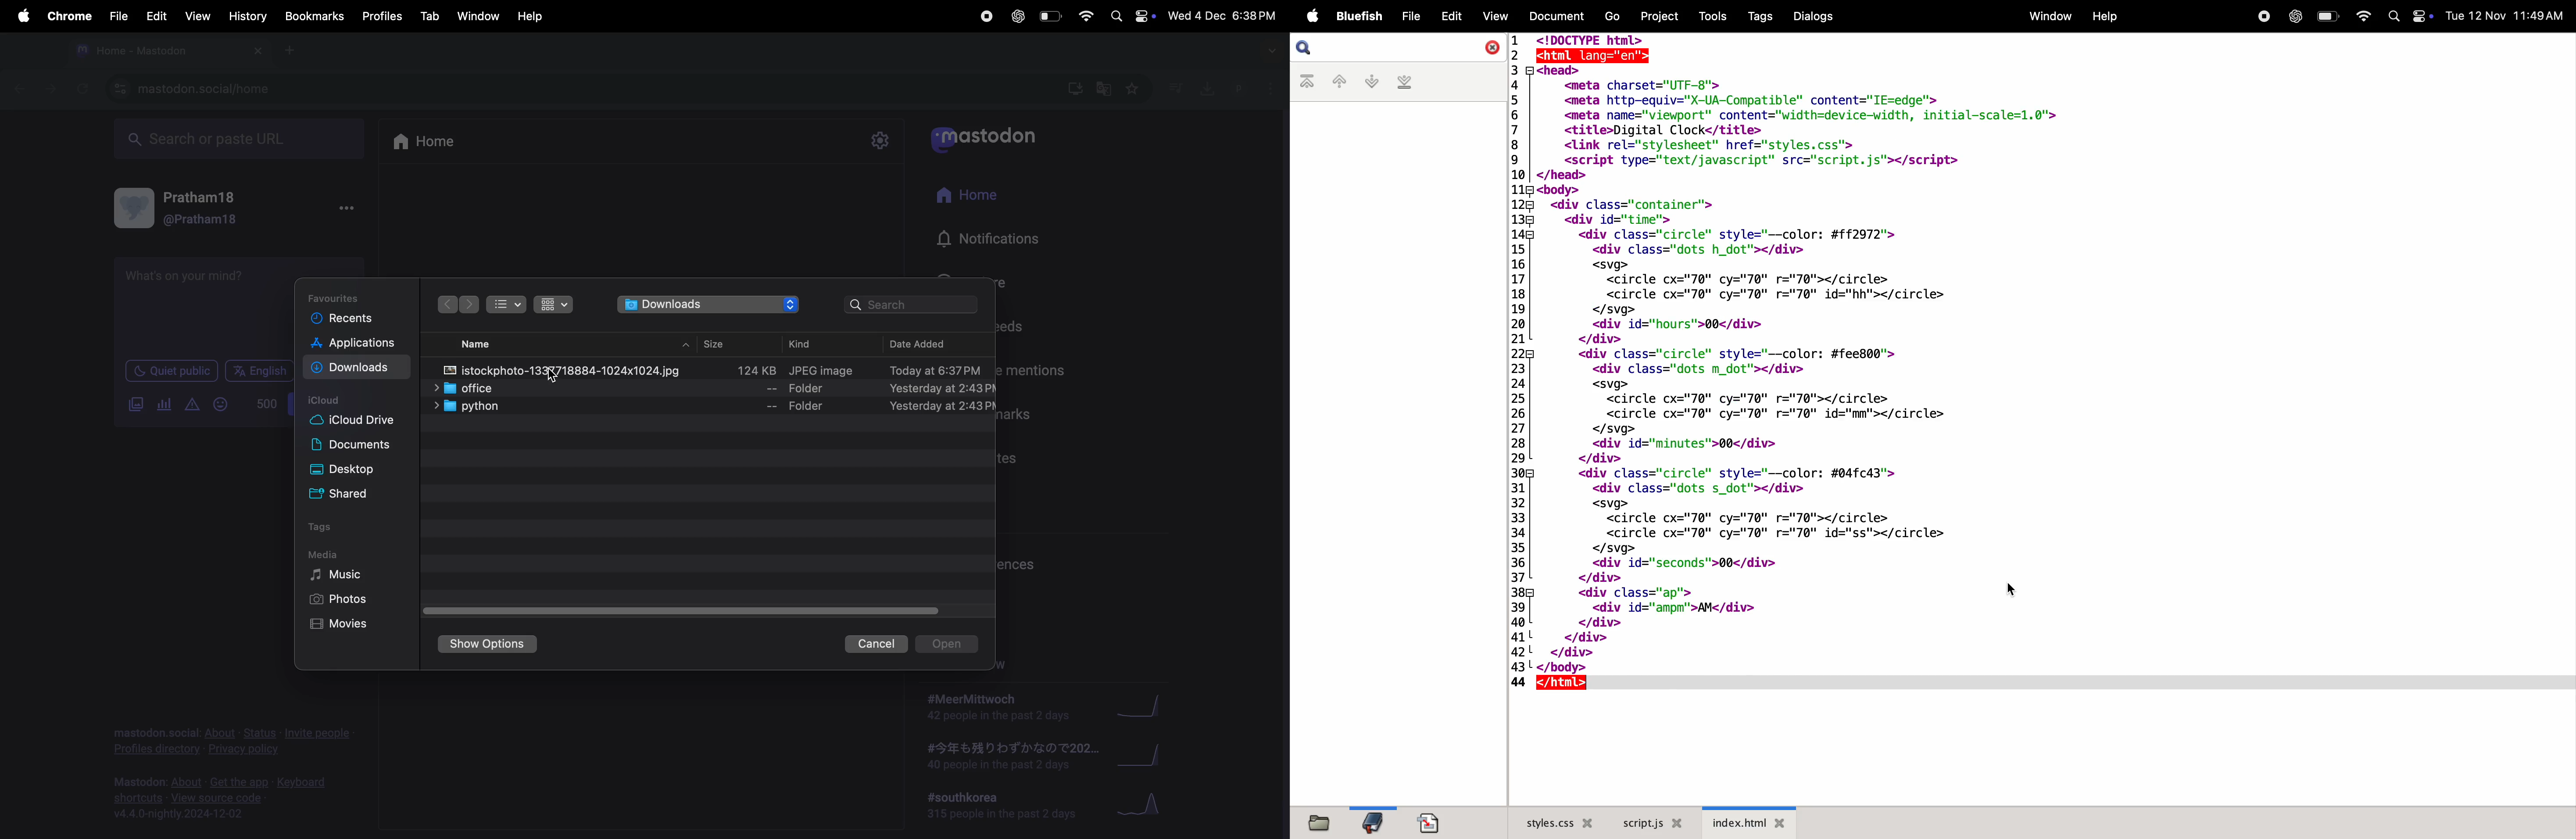 This screenshot has height=840, width=2576. What do you see at coordinates (1763, 16) in the screenshot?
I see `tags` at bounding box center [1763, 16].